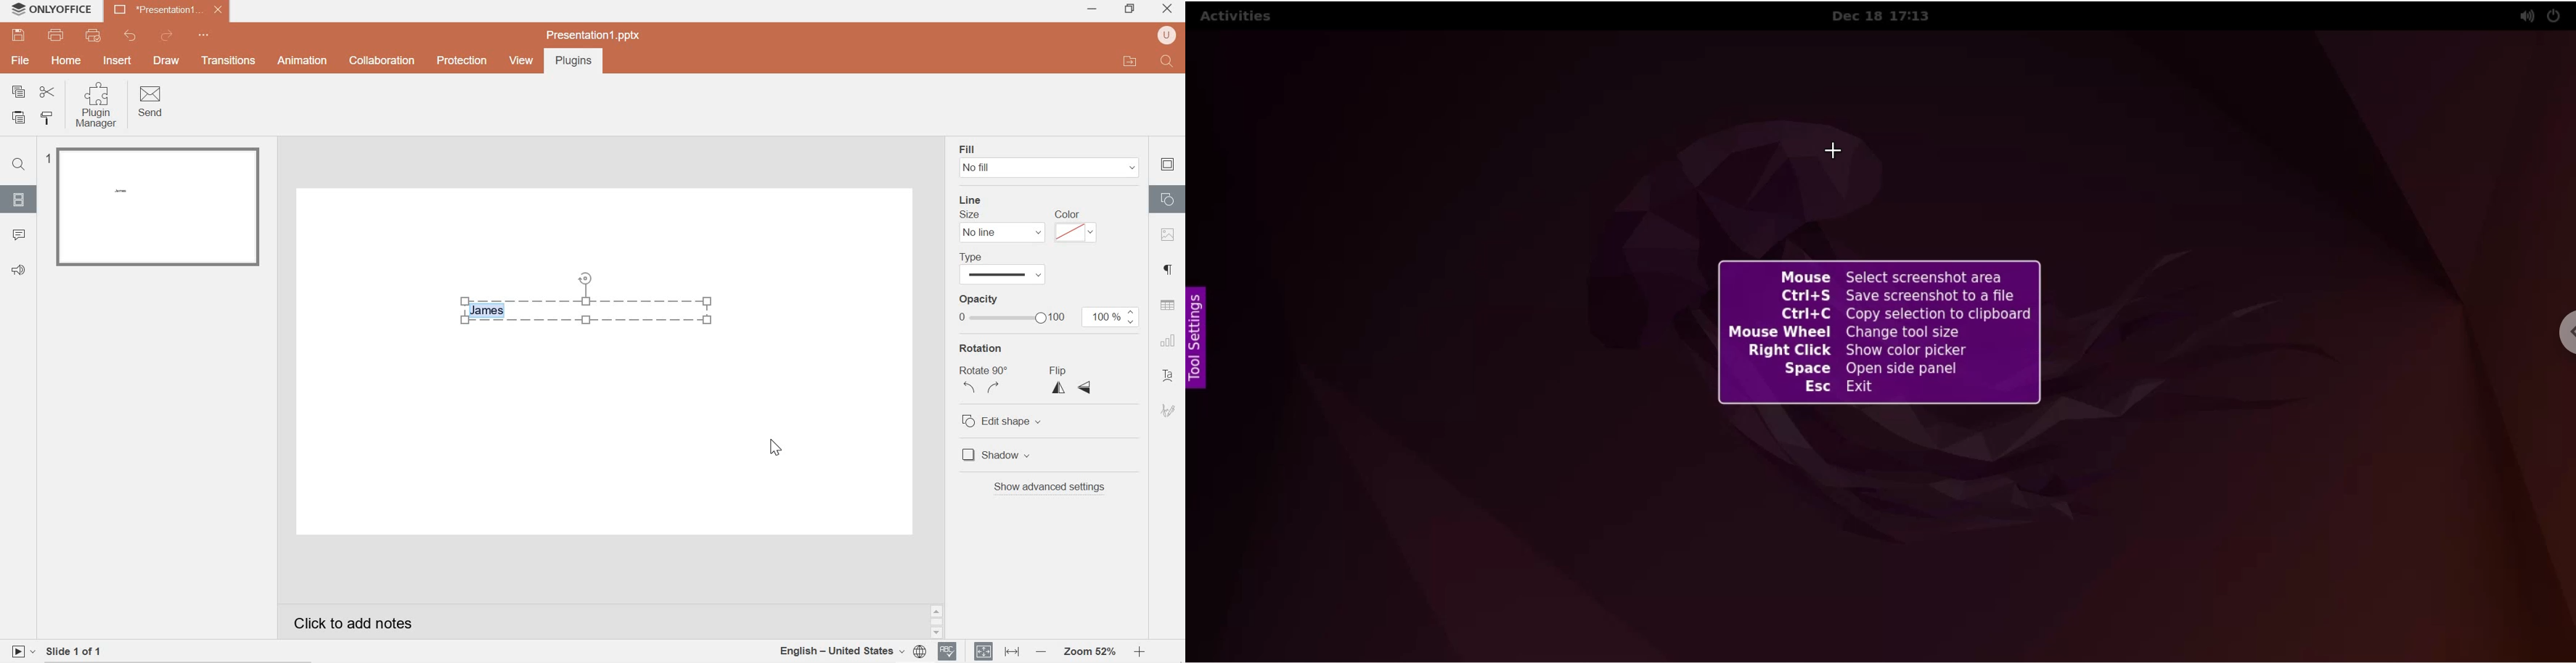 The width and height of the screenshot is (2576, 672). Describe the element at coordinates (1139, 652) in the screenshot. I see `zoom in` at that location.